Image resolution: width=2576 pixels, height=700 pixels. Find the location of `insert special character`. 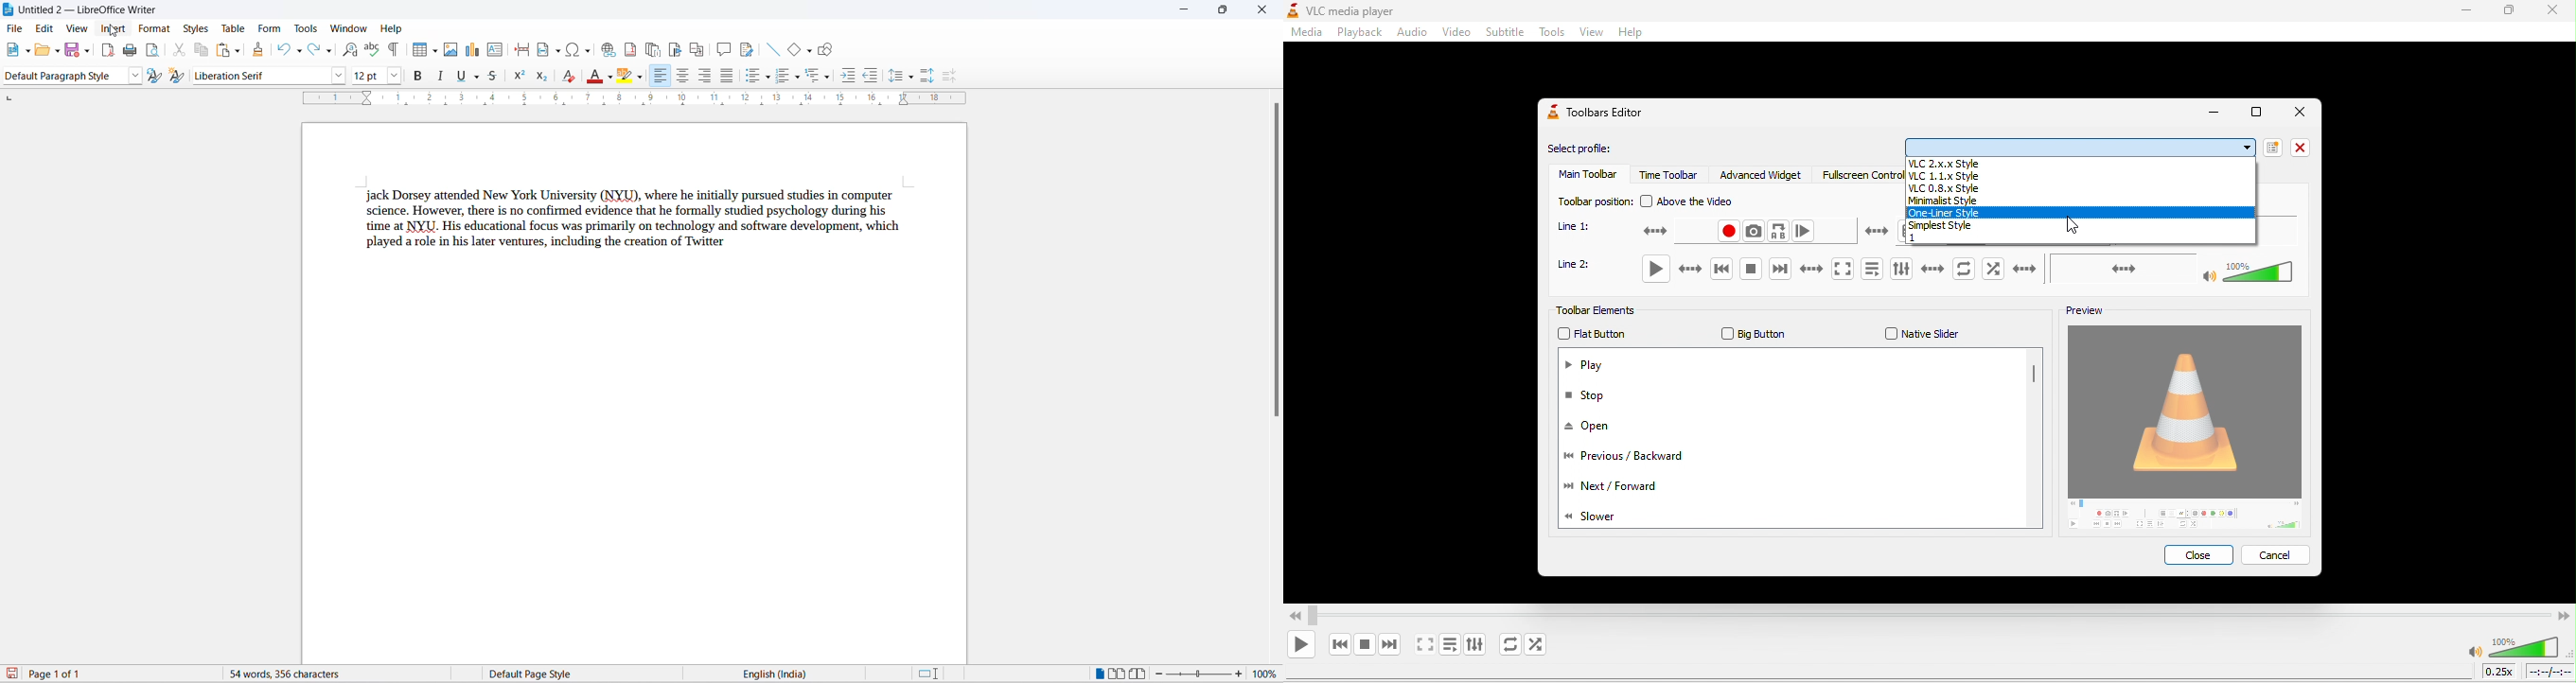

insert special character is located at coordinates (570, 49).